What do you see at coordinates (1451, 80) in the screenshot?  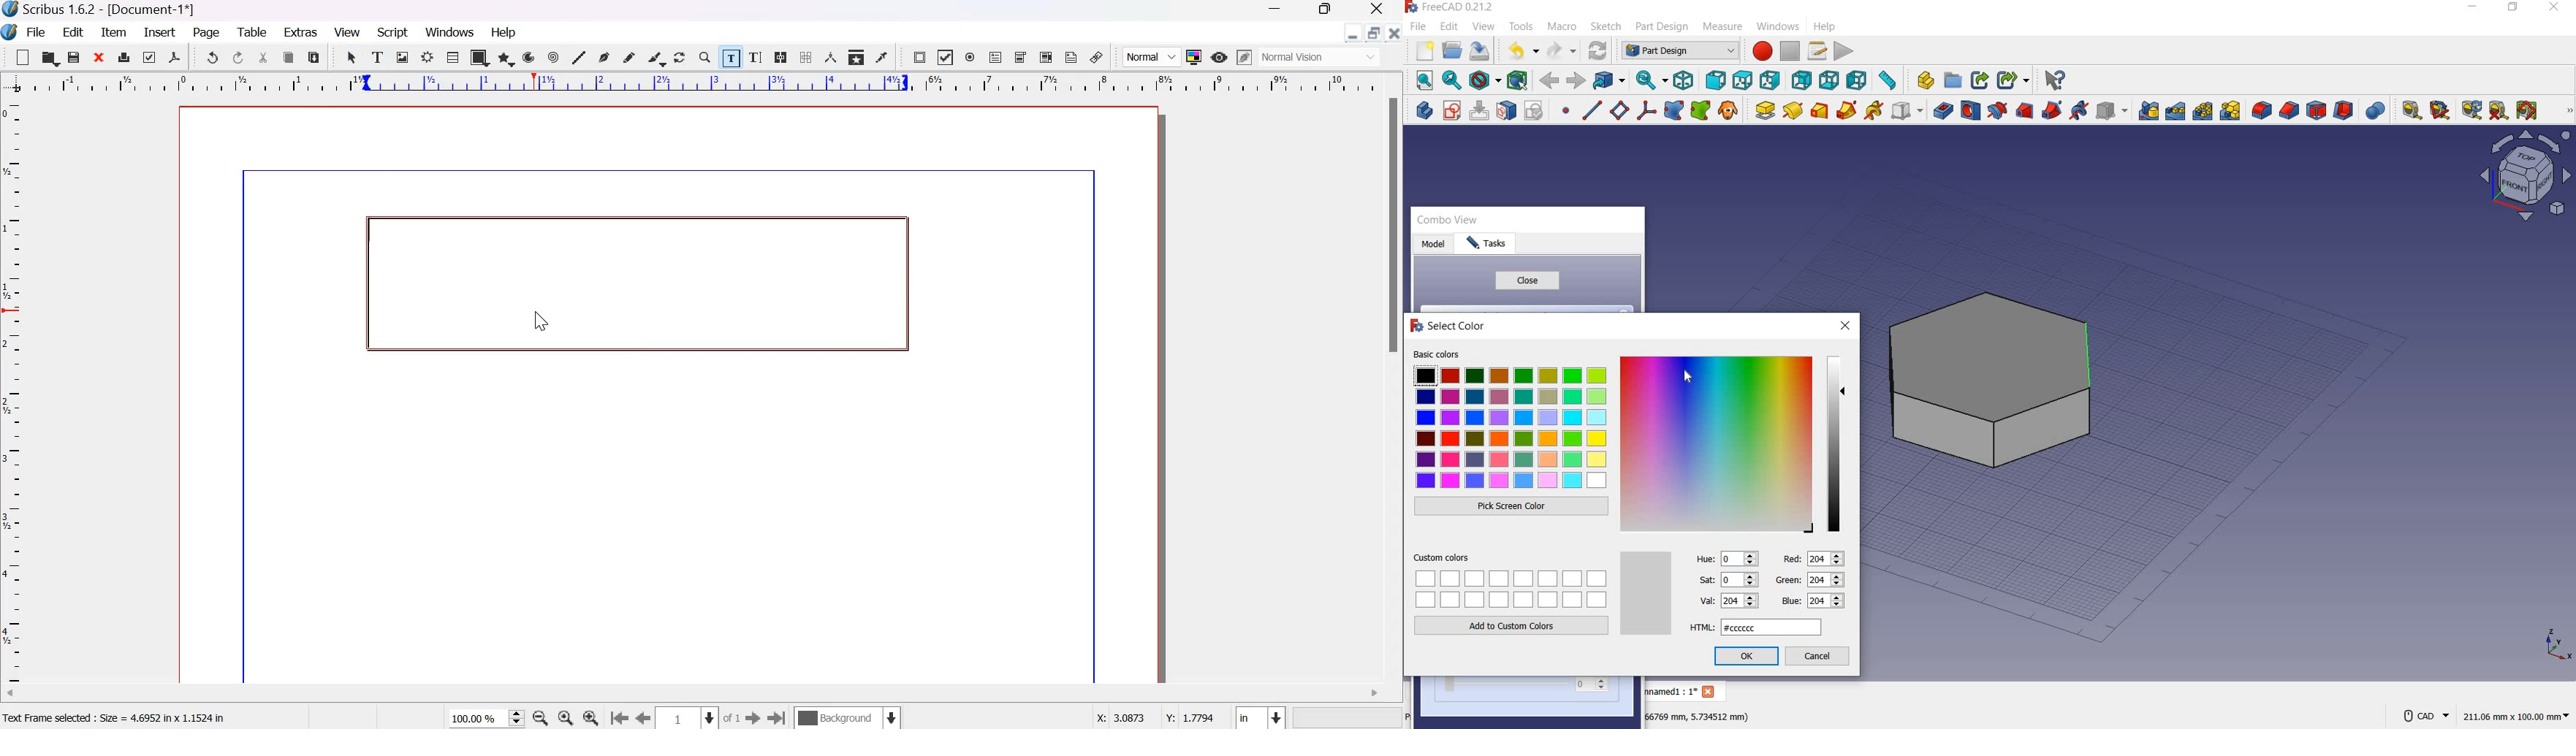 I see `fit selection` at bounding box center [1451, 80].